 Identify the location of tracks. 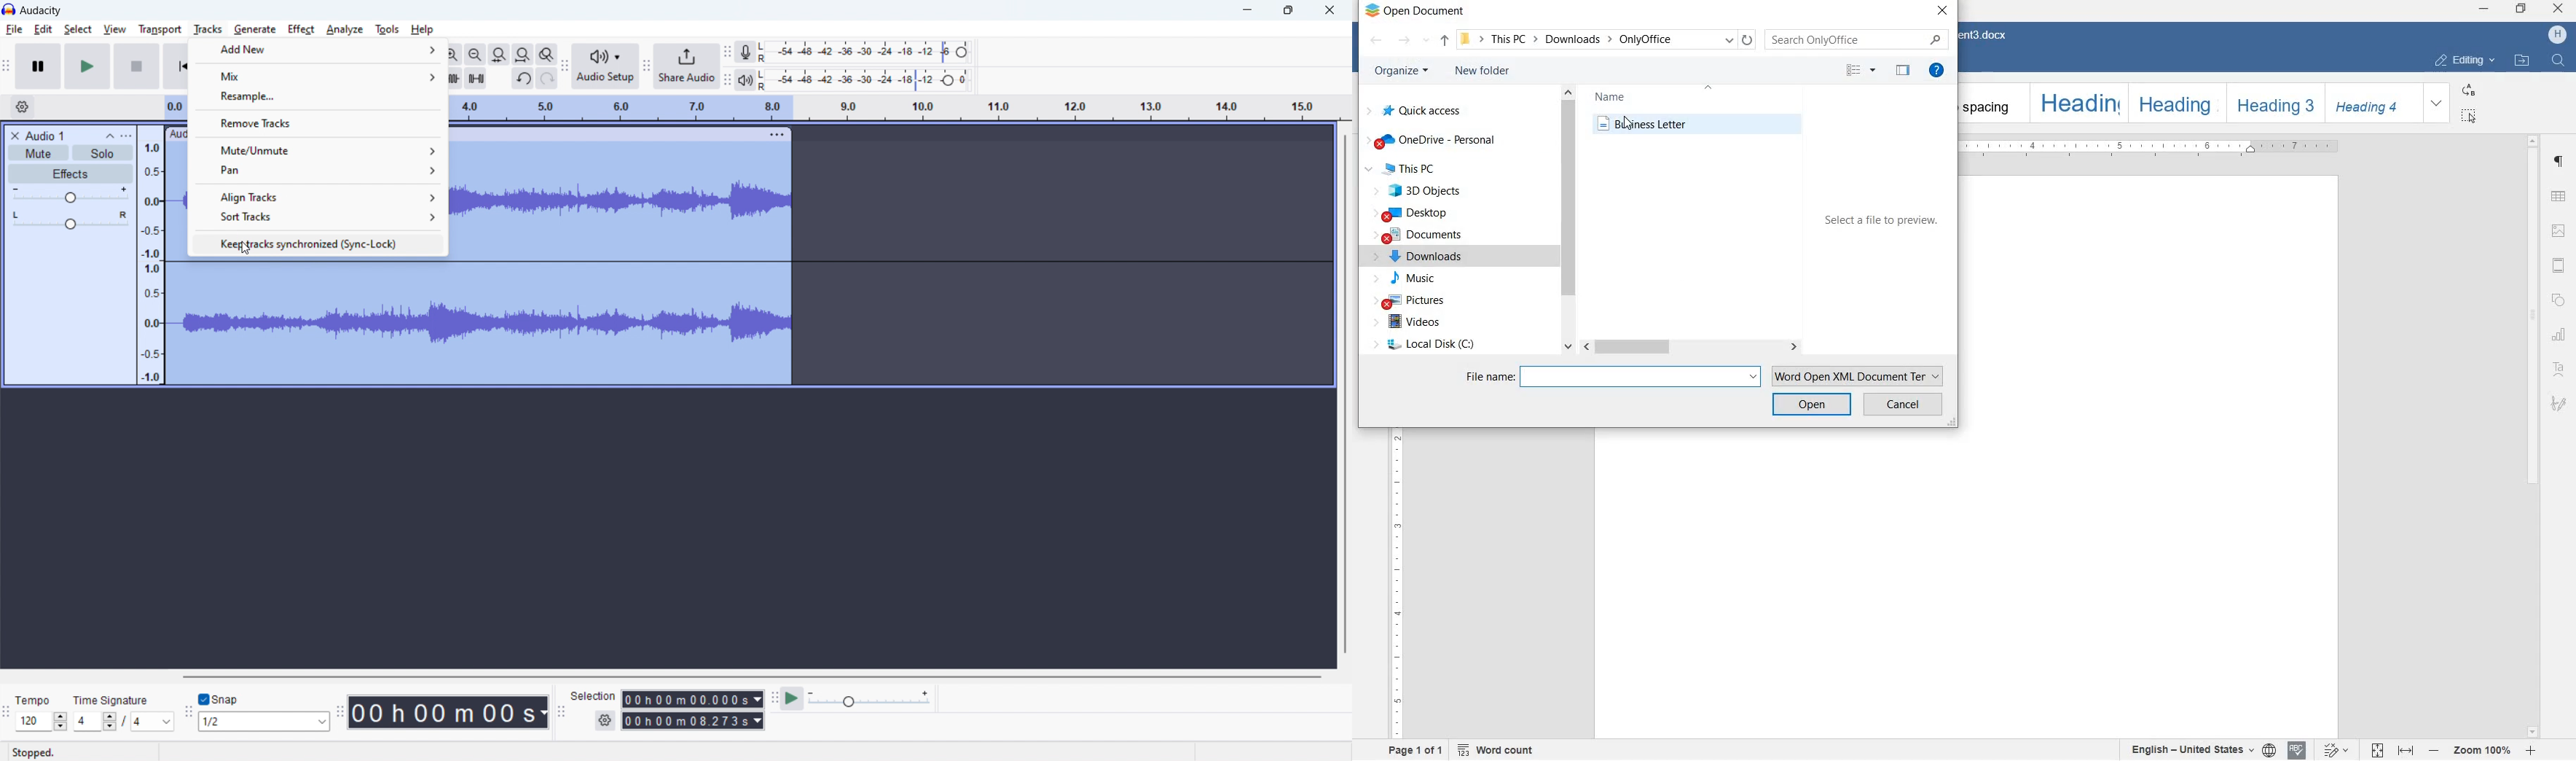
(208, 30).